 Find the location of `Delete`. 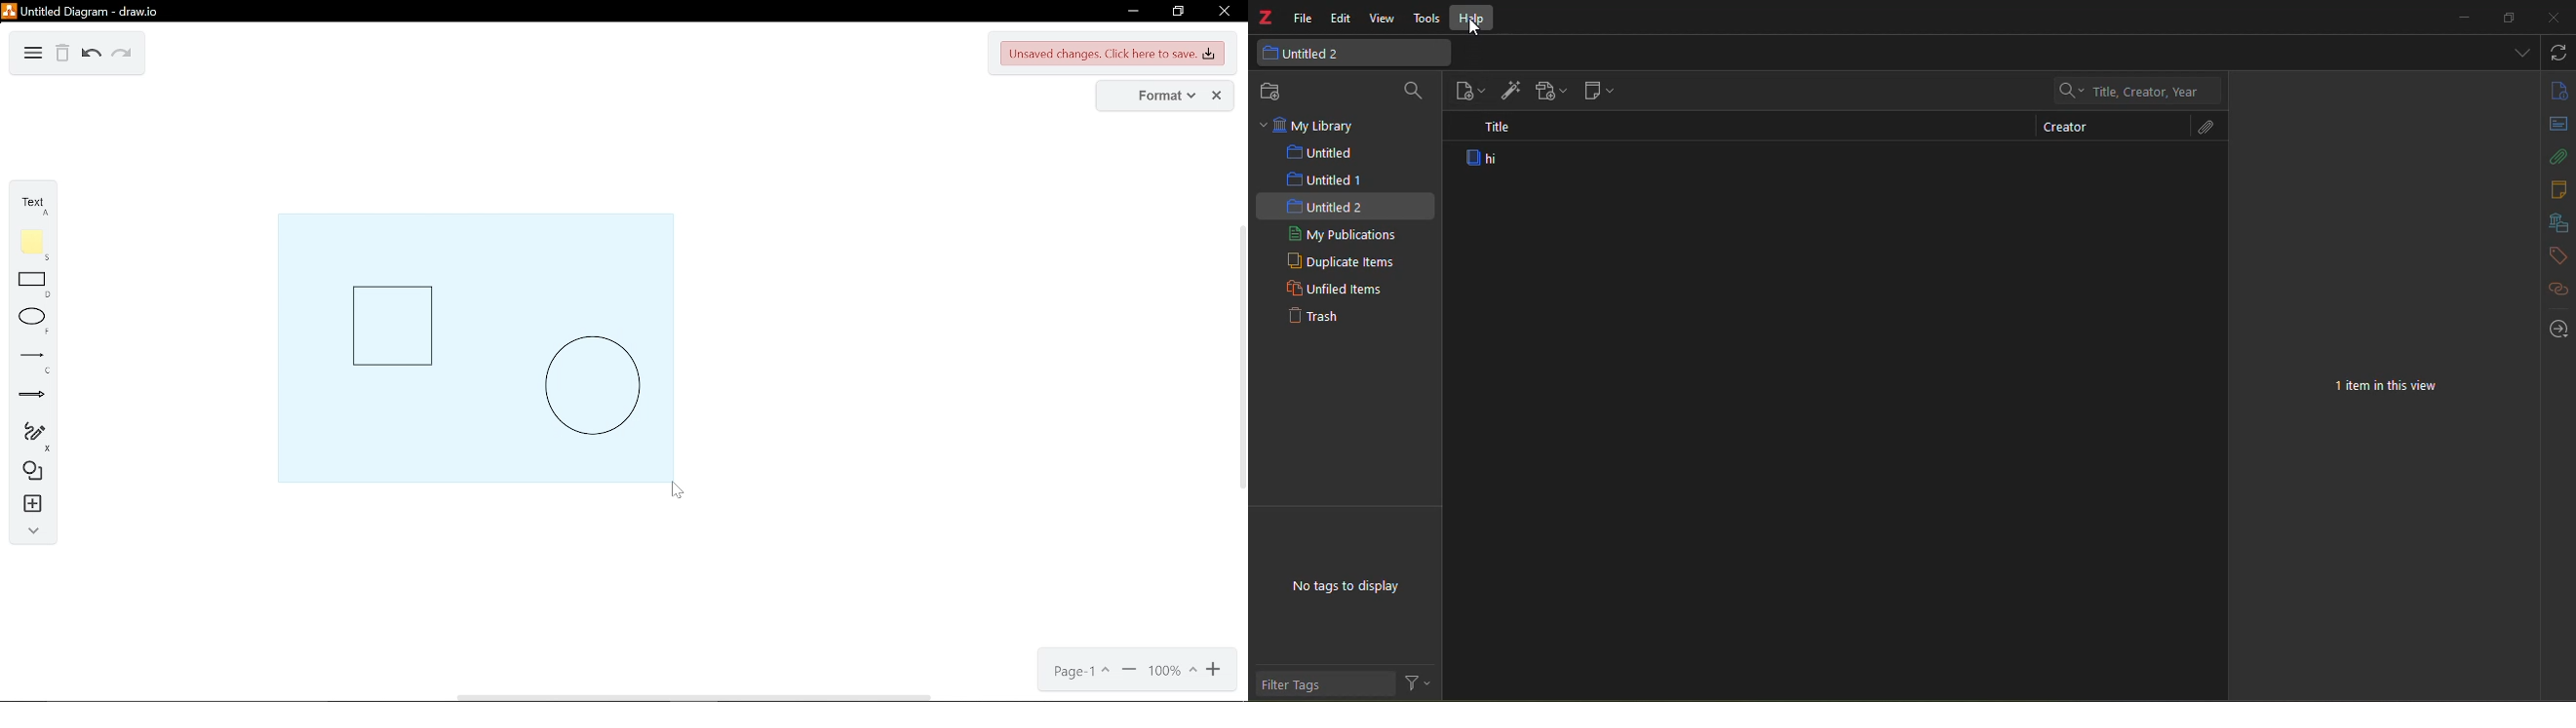

Delete is located at coordinates (62, 55).